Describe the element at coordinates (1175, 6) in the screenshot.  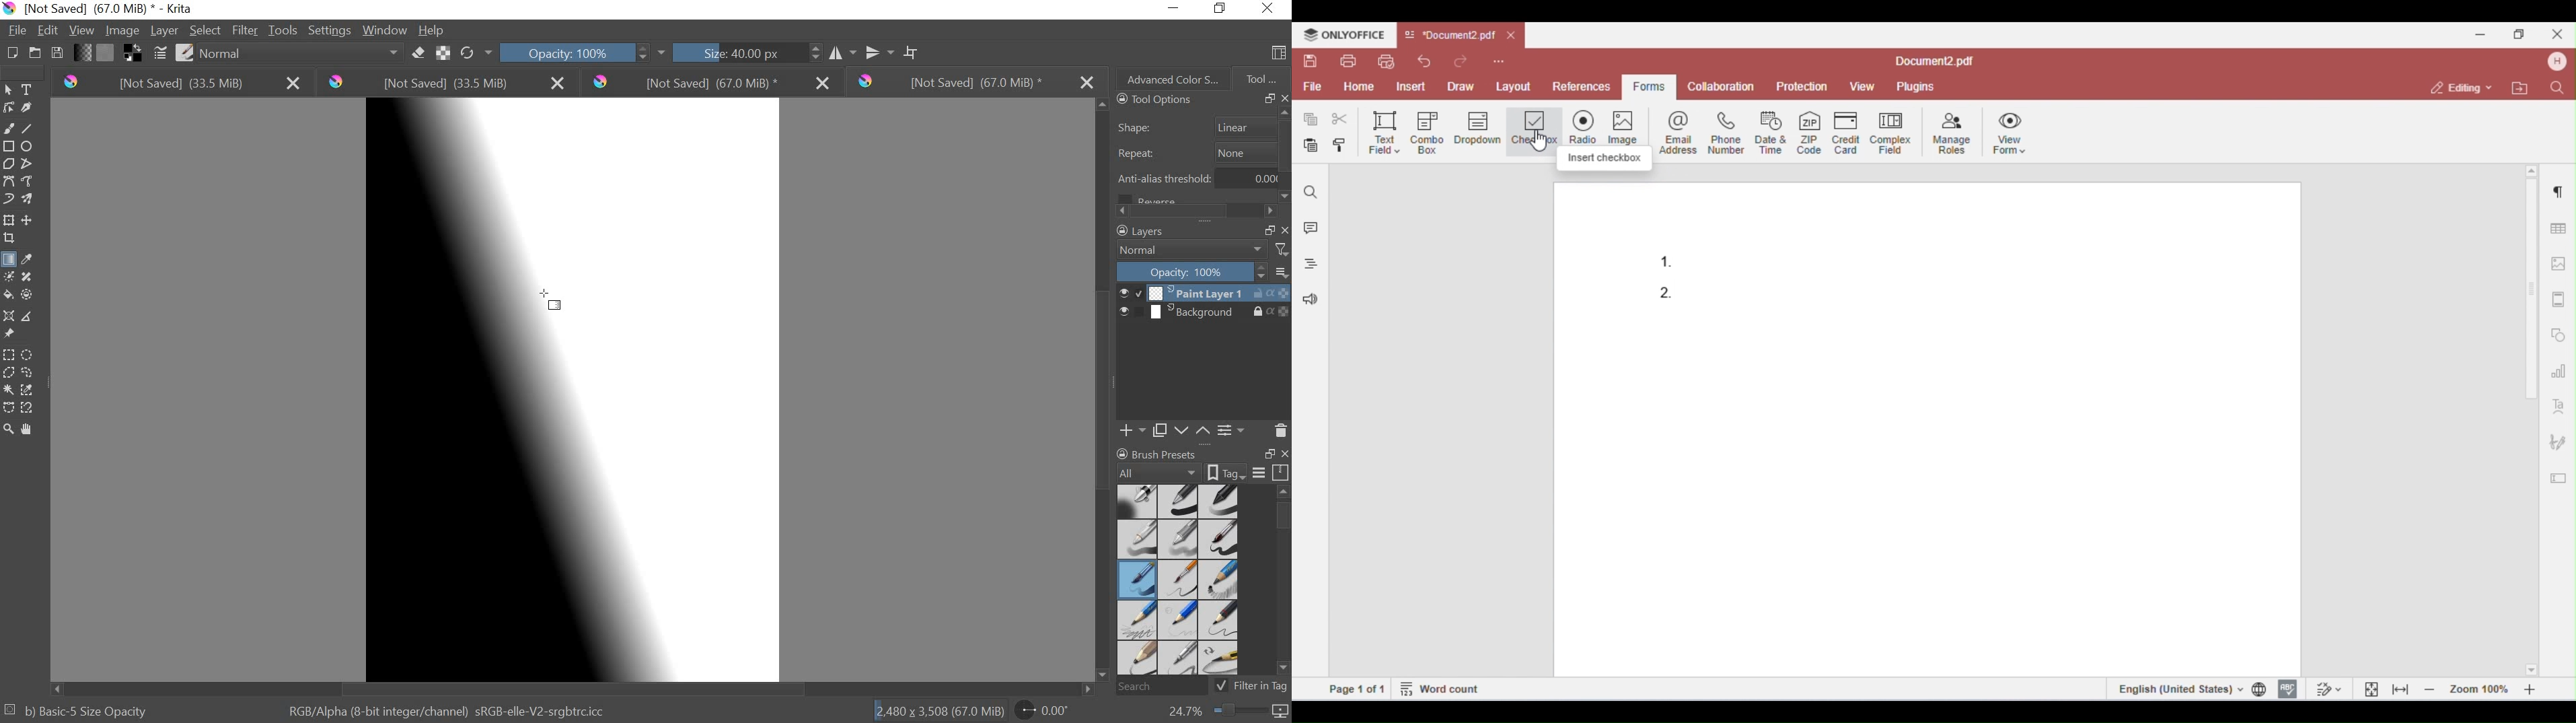
I see `MINIMIZE` at that location.